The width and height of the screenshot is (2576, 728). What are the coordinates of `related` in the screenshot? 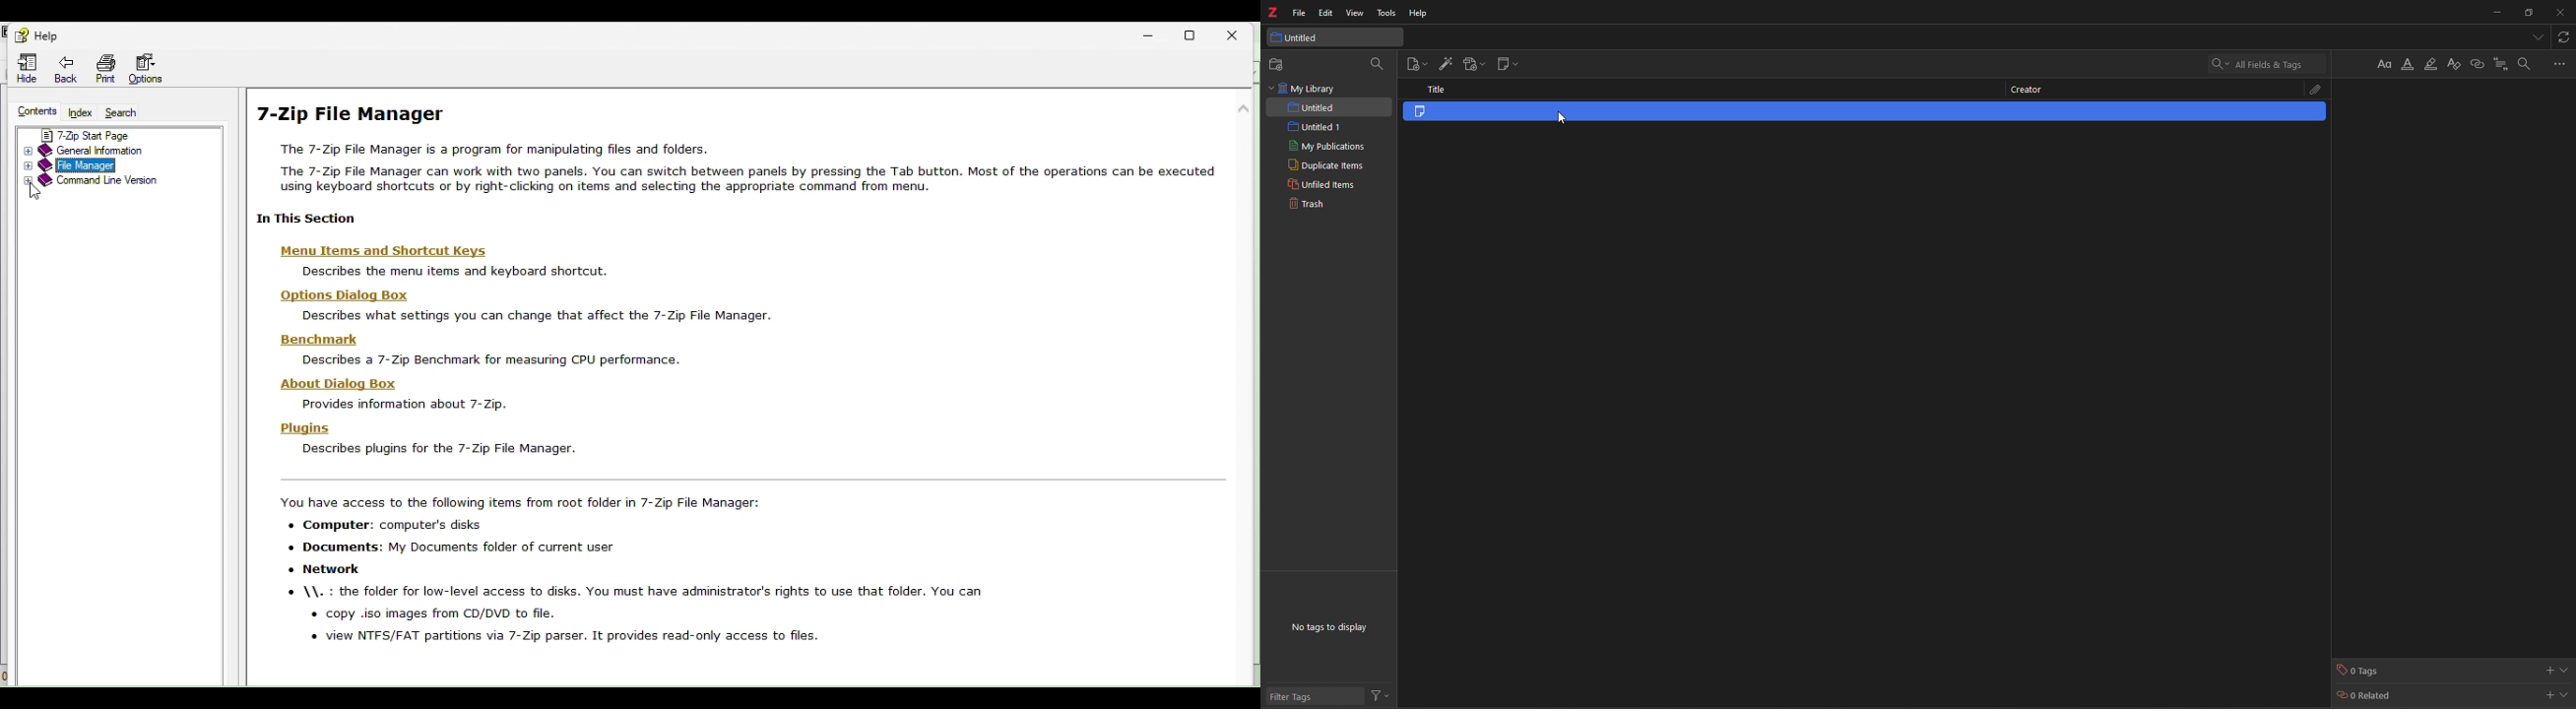 It's located at (2366, 697).